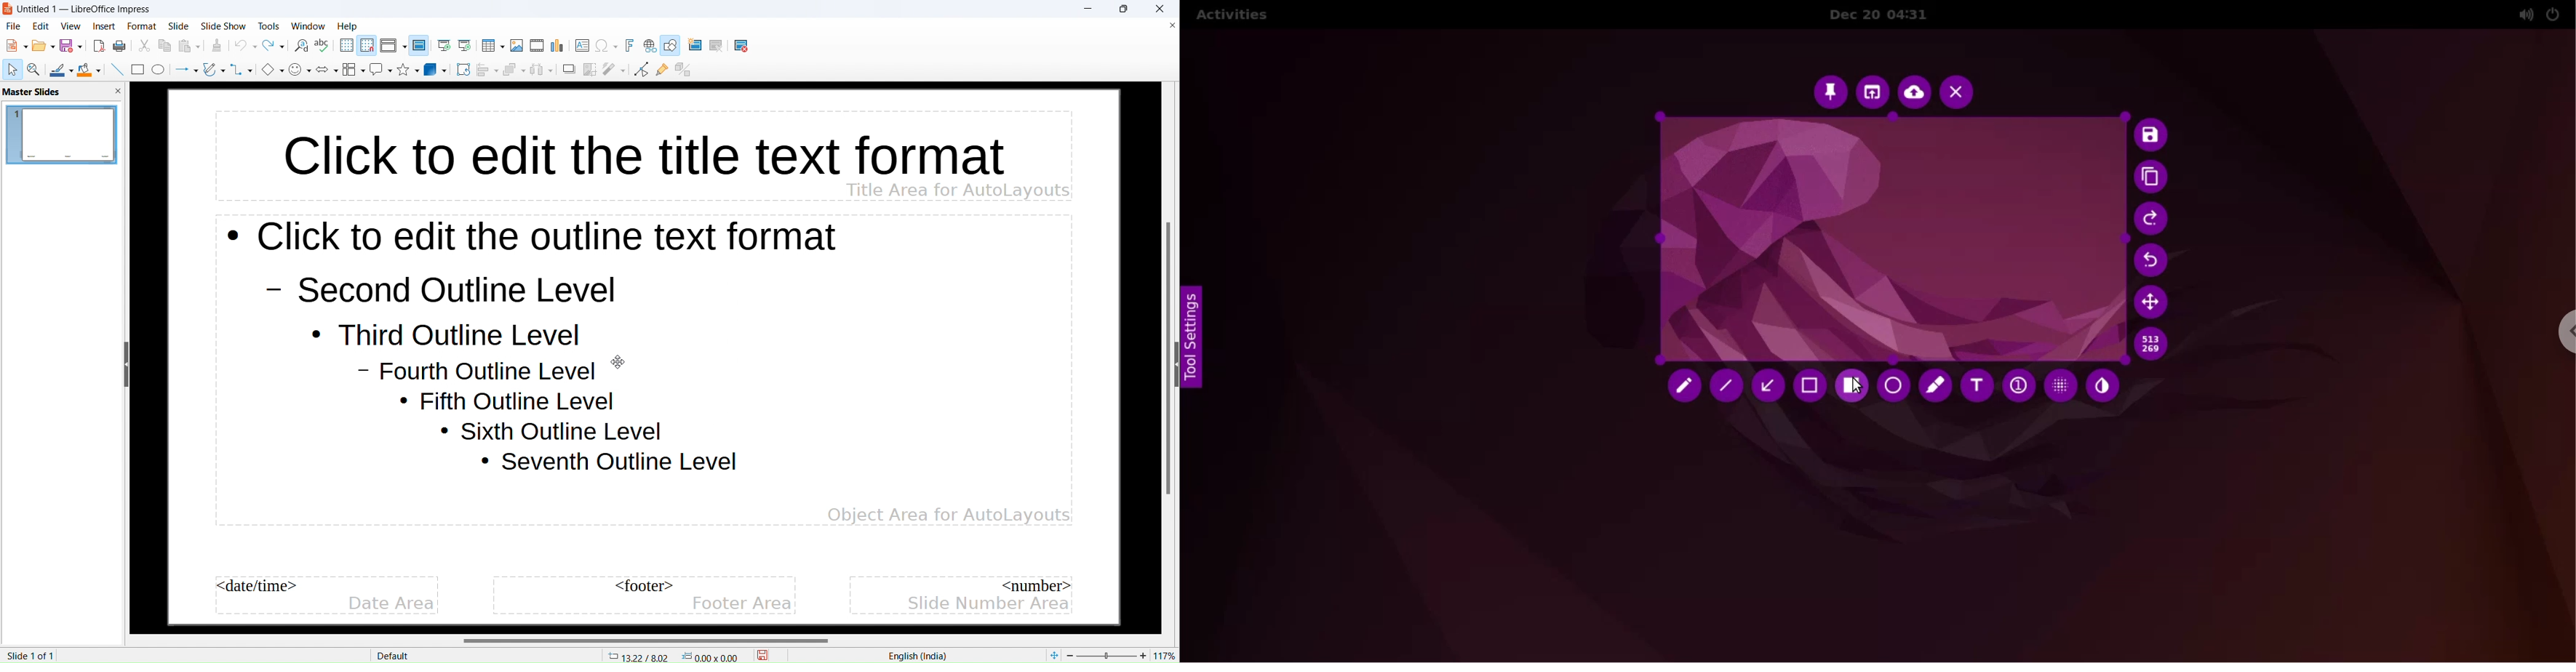 This screenshot has width=2576, height=672. What do you see at coordinates (44, 45) in the screenshot?
I see `open` at bounding box center [44, 45].